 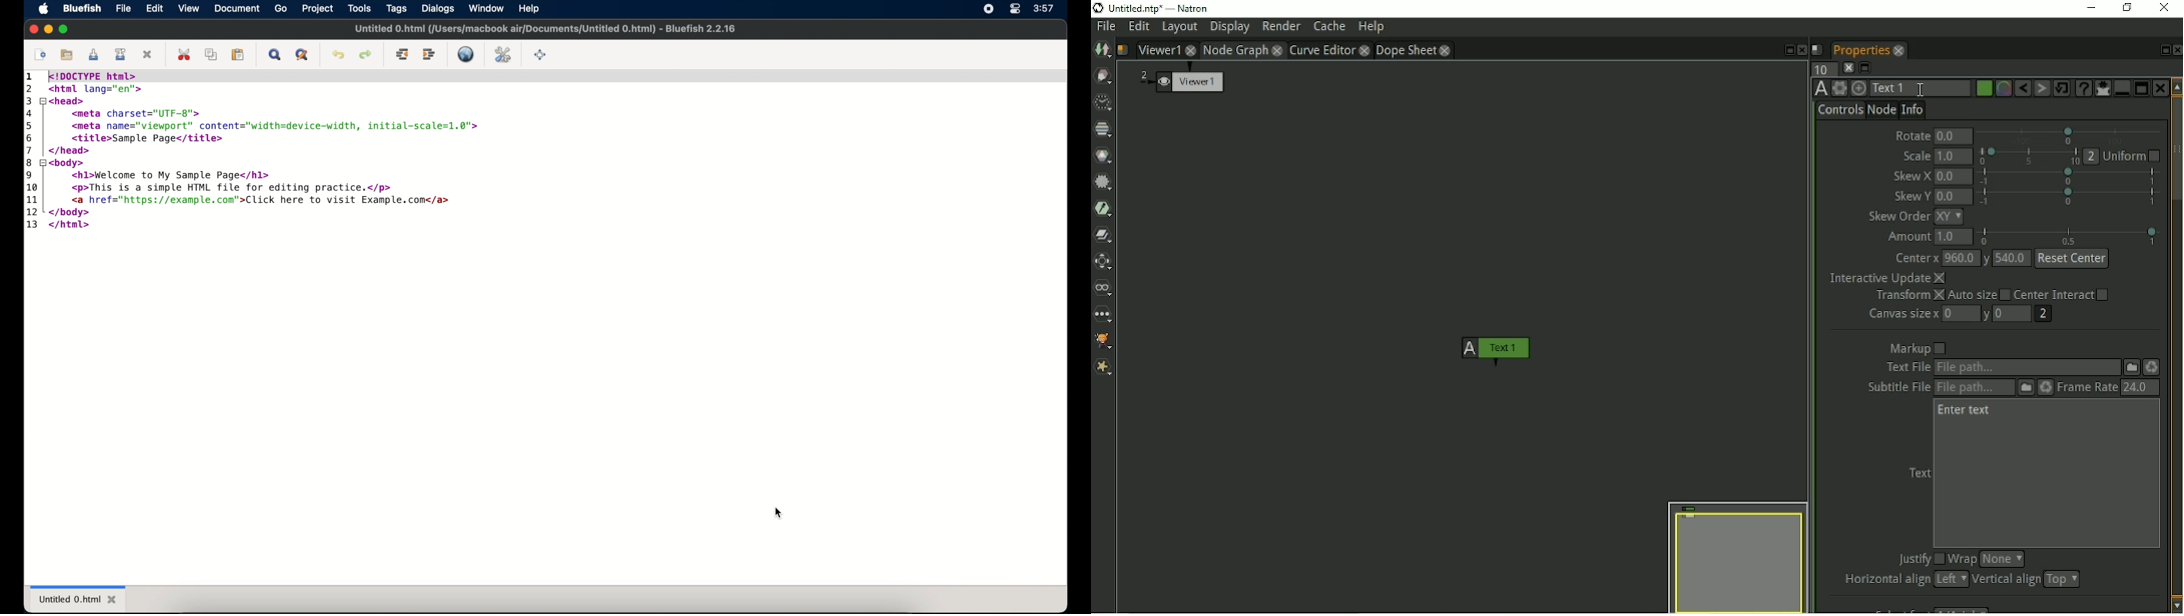 What do you see at coordinates (33, 29) in the screenshot?
I see `close` at bounding box center [33, 29].